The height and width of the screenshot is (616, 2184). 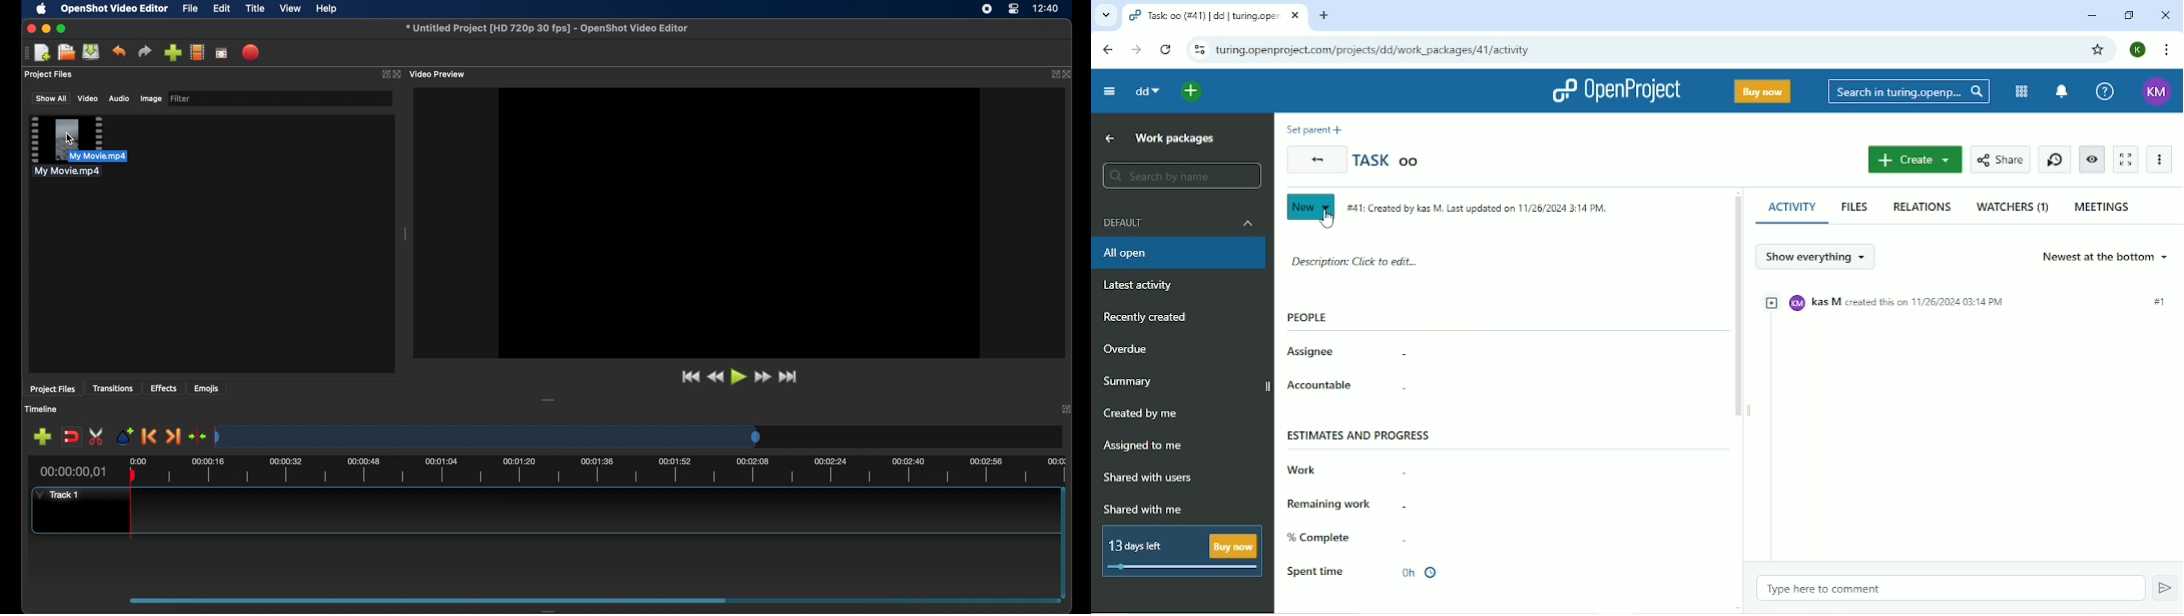 What do you see at coordinates (1315, 160) in the screenshot?
I see `Back` at bounding box center [1315, 160].